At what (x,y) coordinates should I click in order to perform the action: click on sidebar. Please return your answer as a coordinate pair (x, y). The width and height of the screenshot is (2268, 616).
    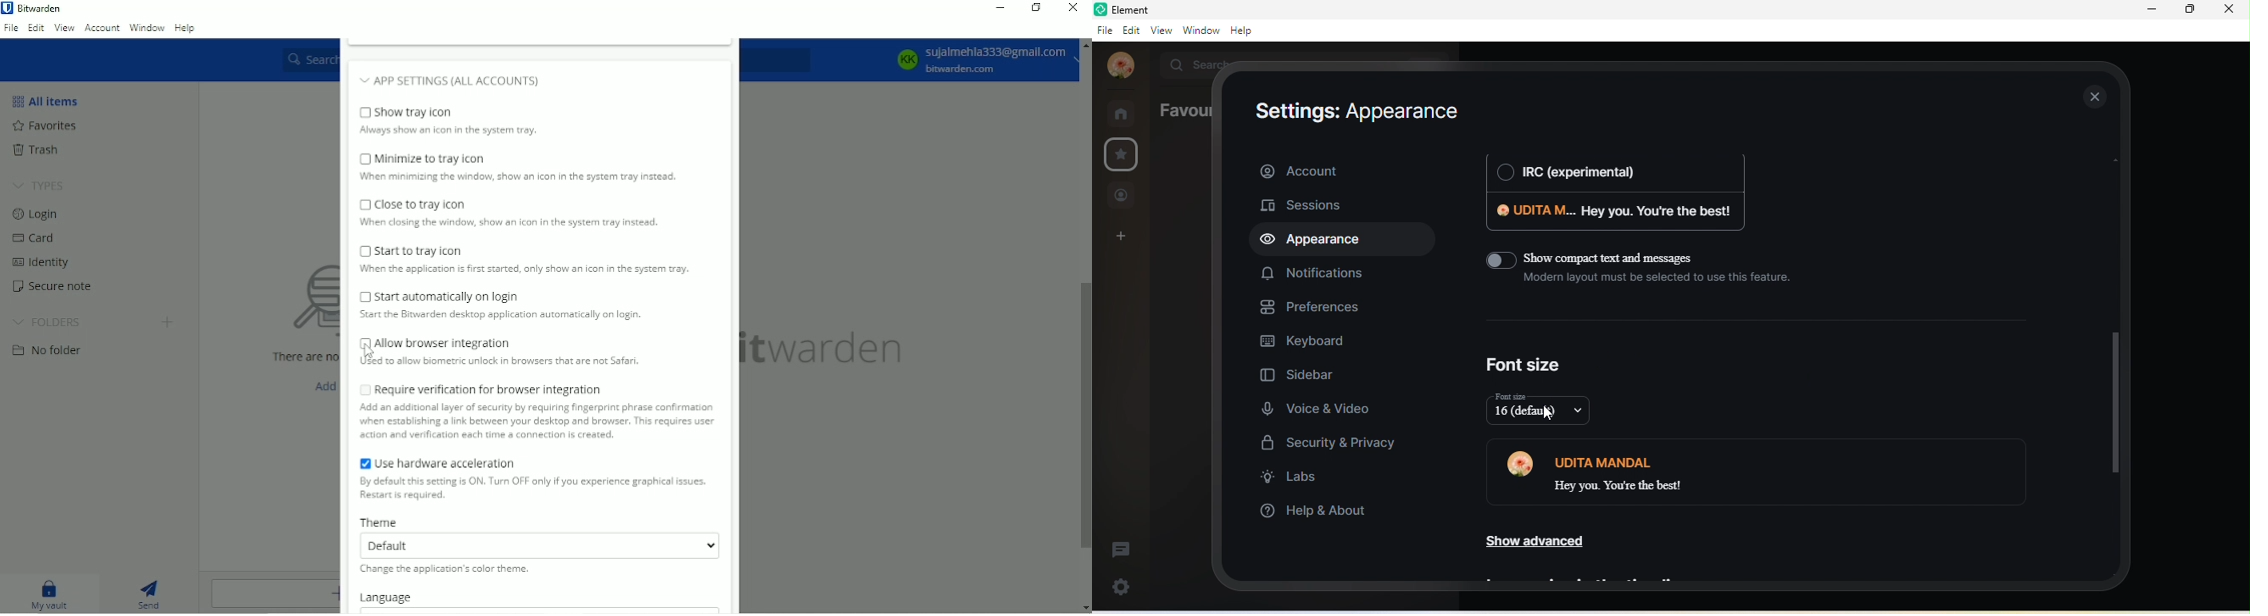
    Looking at the image, I should click on (1316, 372).